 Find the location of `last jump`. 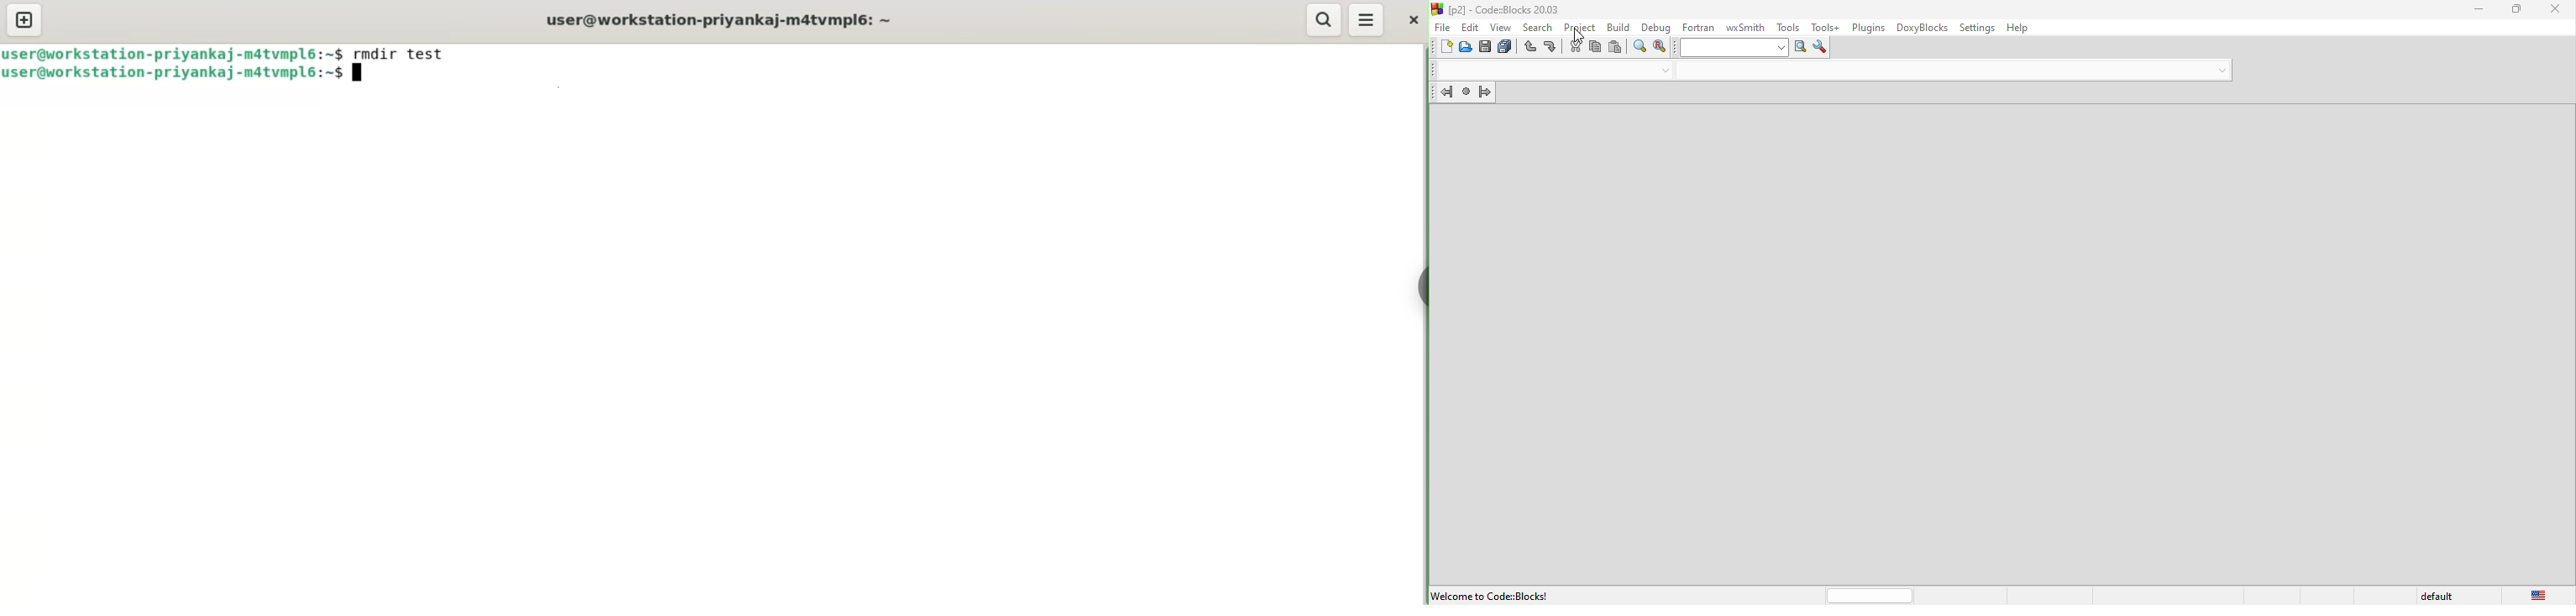

last jump is located at coordinates (1466, 94).